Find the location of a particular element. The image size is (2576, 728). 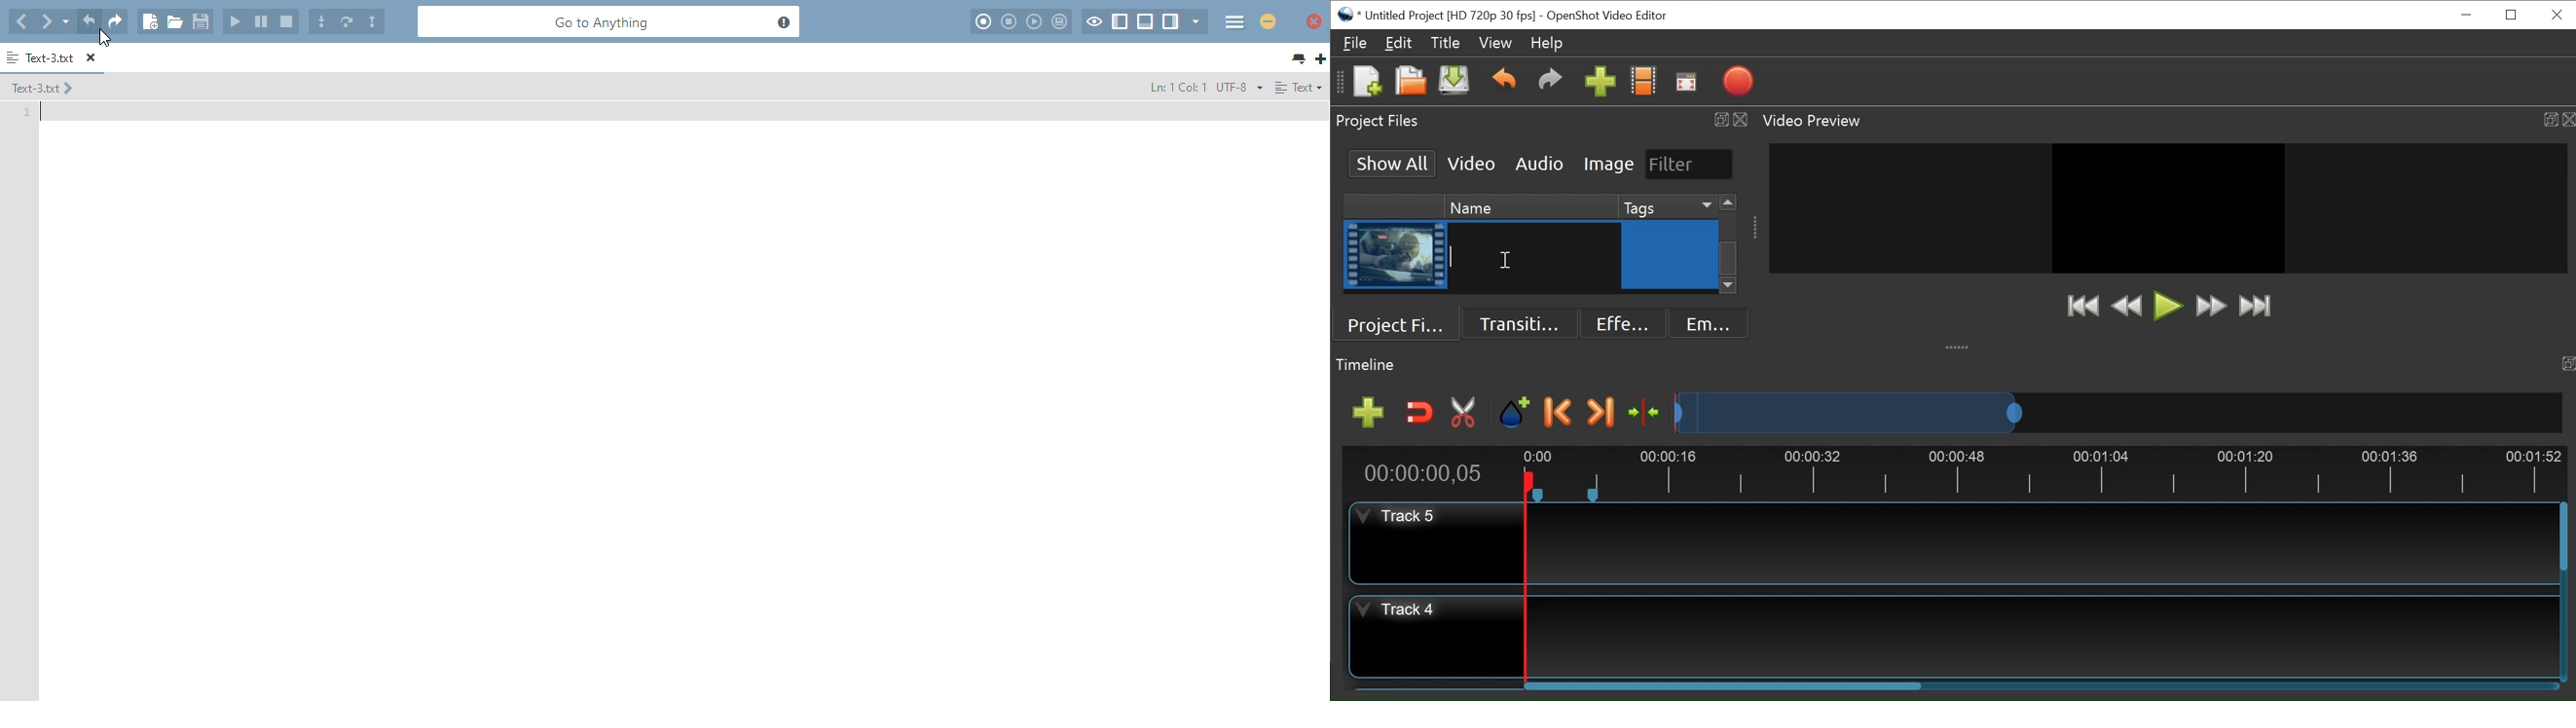

Open Project is located at coordinates (1407, 80).